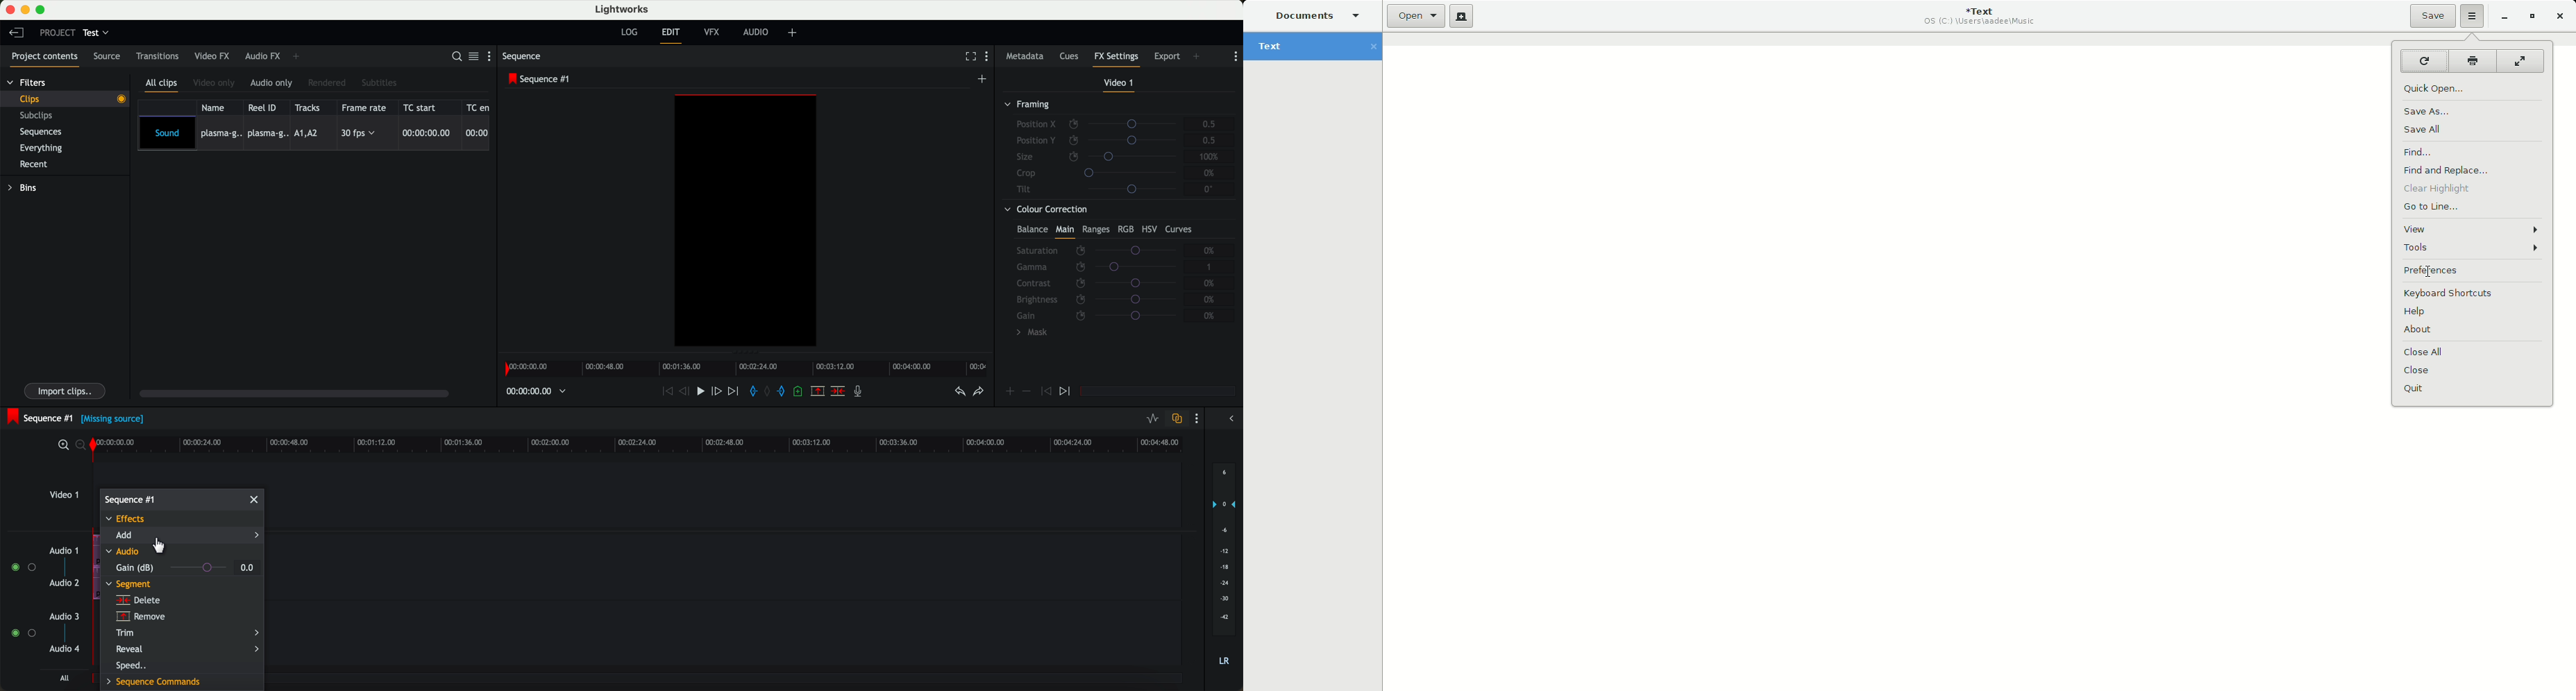  Describe the element at coordinates (2438, 272) in the screenshot. I see `Preferences` at that location.